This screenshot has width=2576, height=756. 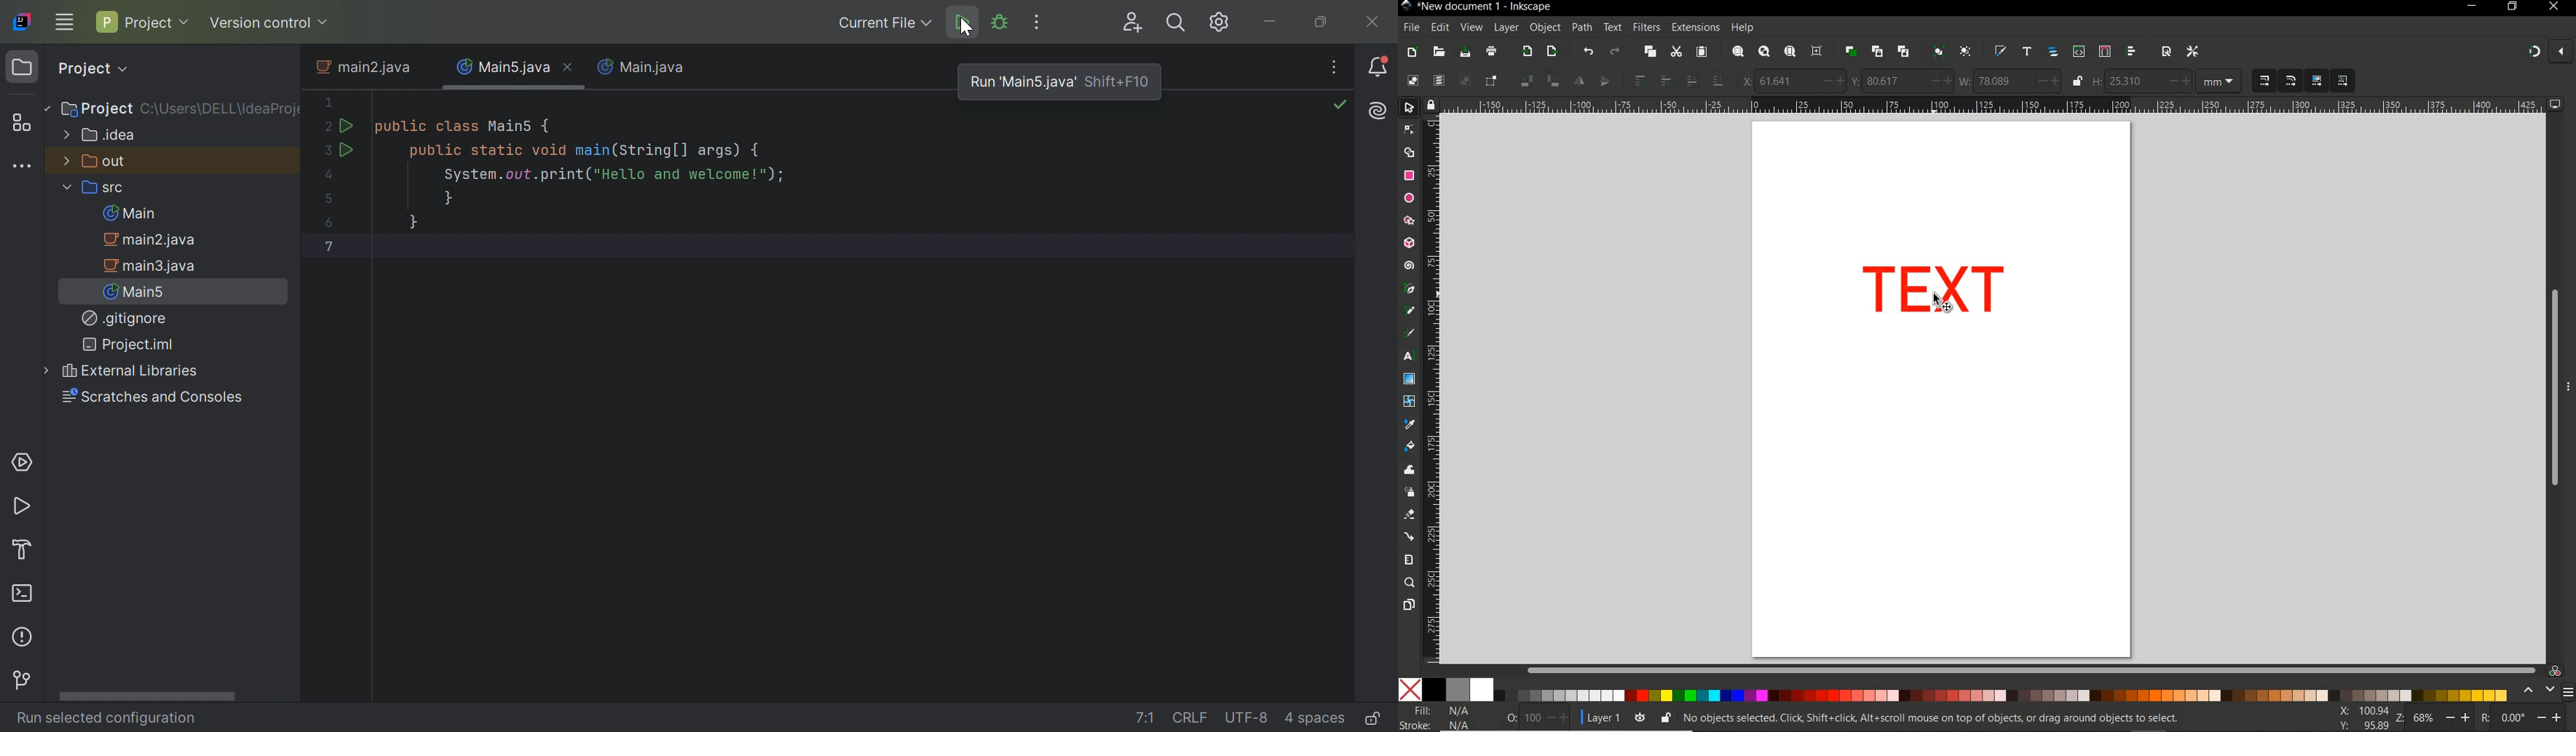 What do you see at coordinates (2542, 53) in the screenshot?
I see `ENABLE SNAPPING TOOL` at bounding box center [2542, 53].